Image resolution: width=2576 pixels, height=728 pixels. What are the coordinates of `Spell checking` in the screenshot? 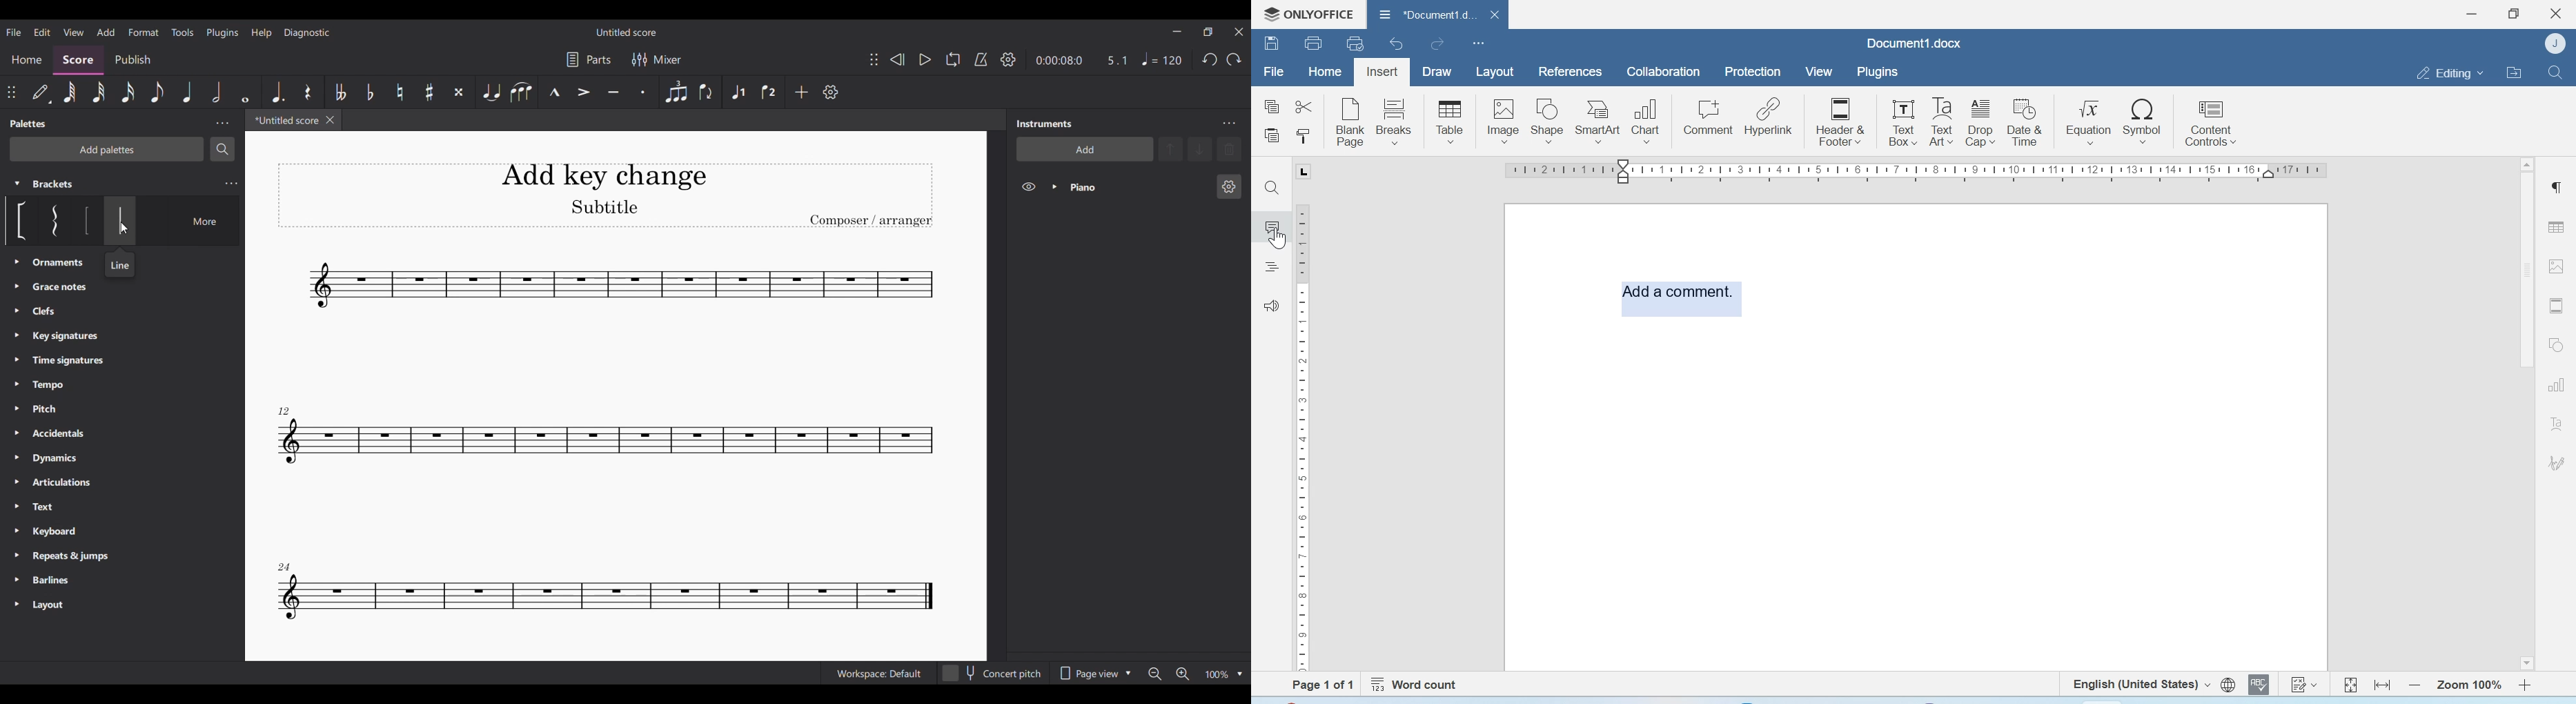 It's located at (2259, 684).